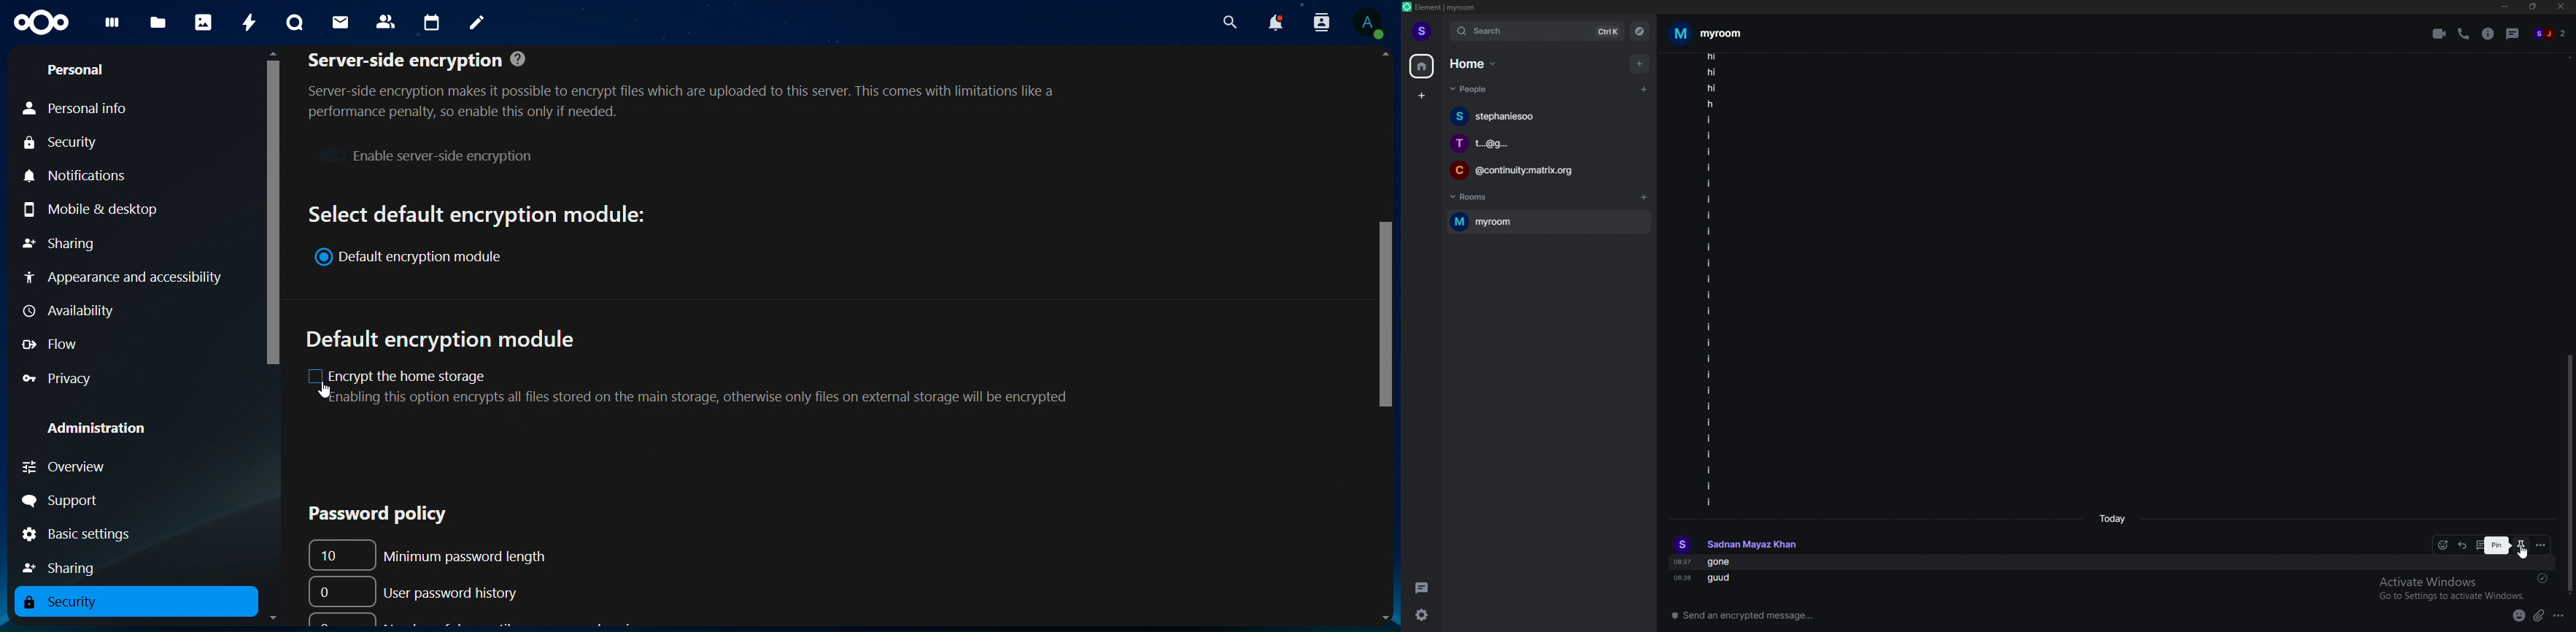 The image size is (2576, 644). Describe the element at coordinates (2534, 7) in the screenshot. I see `resize` at that location.